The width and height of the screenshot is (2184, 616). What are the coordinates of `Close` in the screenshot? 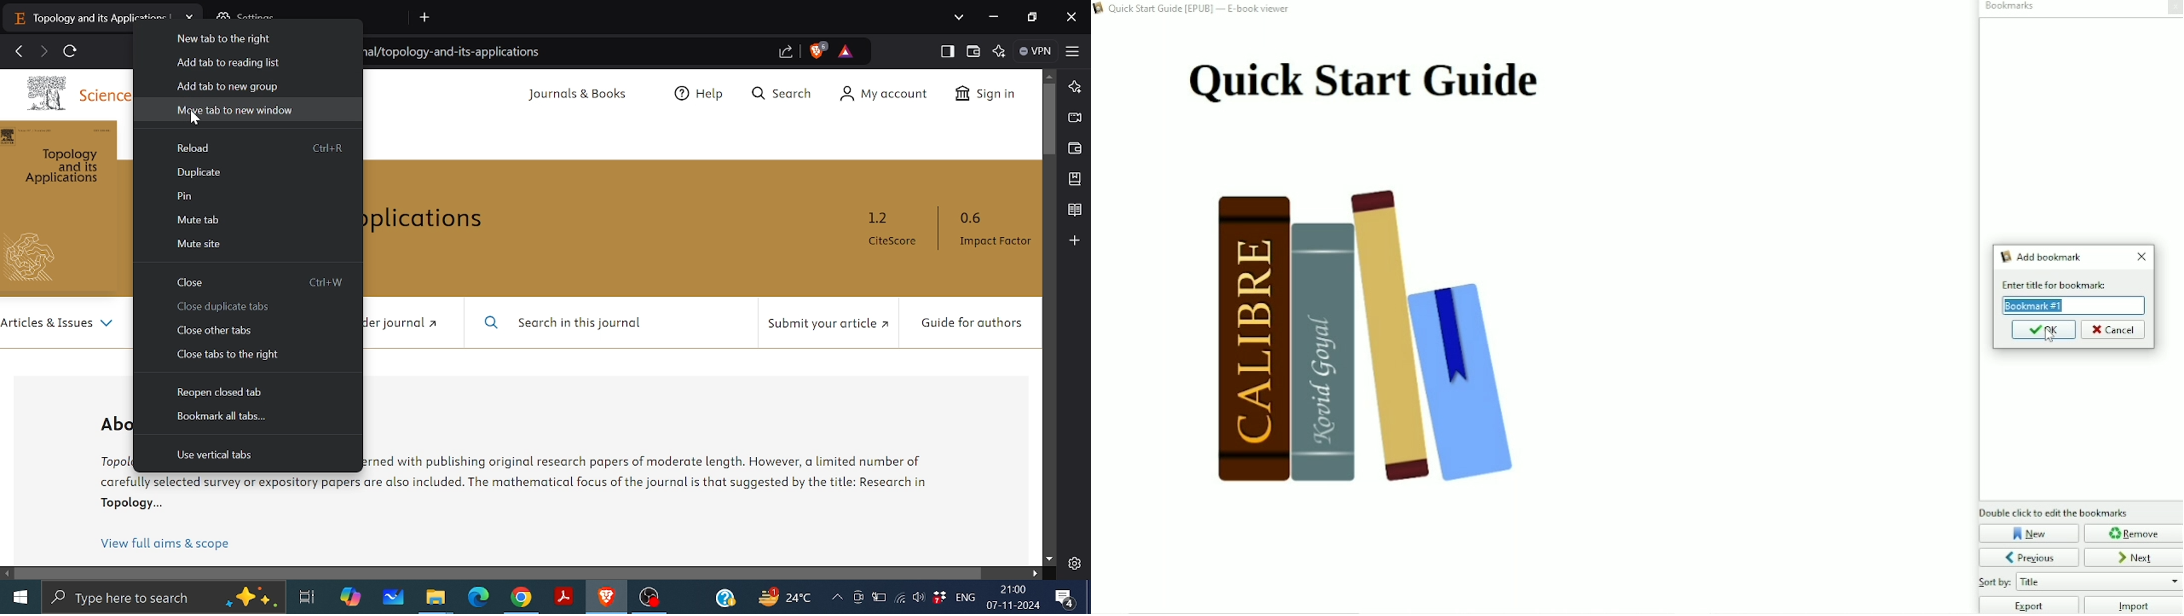 It's located at (190, 283).